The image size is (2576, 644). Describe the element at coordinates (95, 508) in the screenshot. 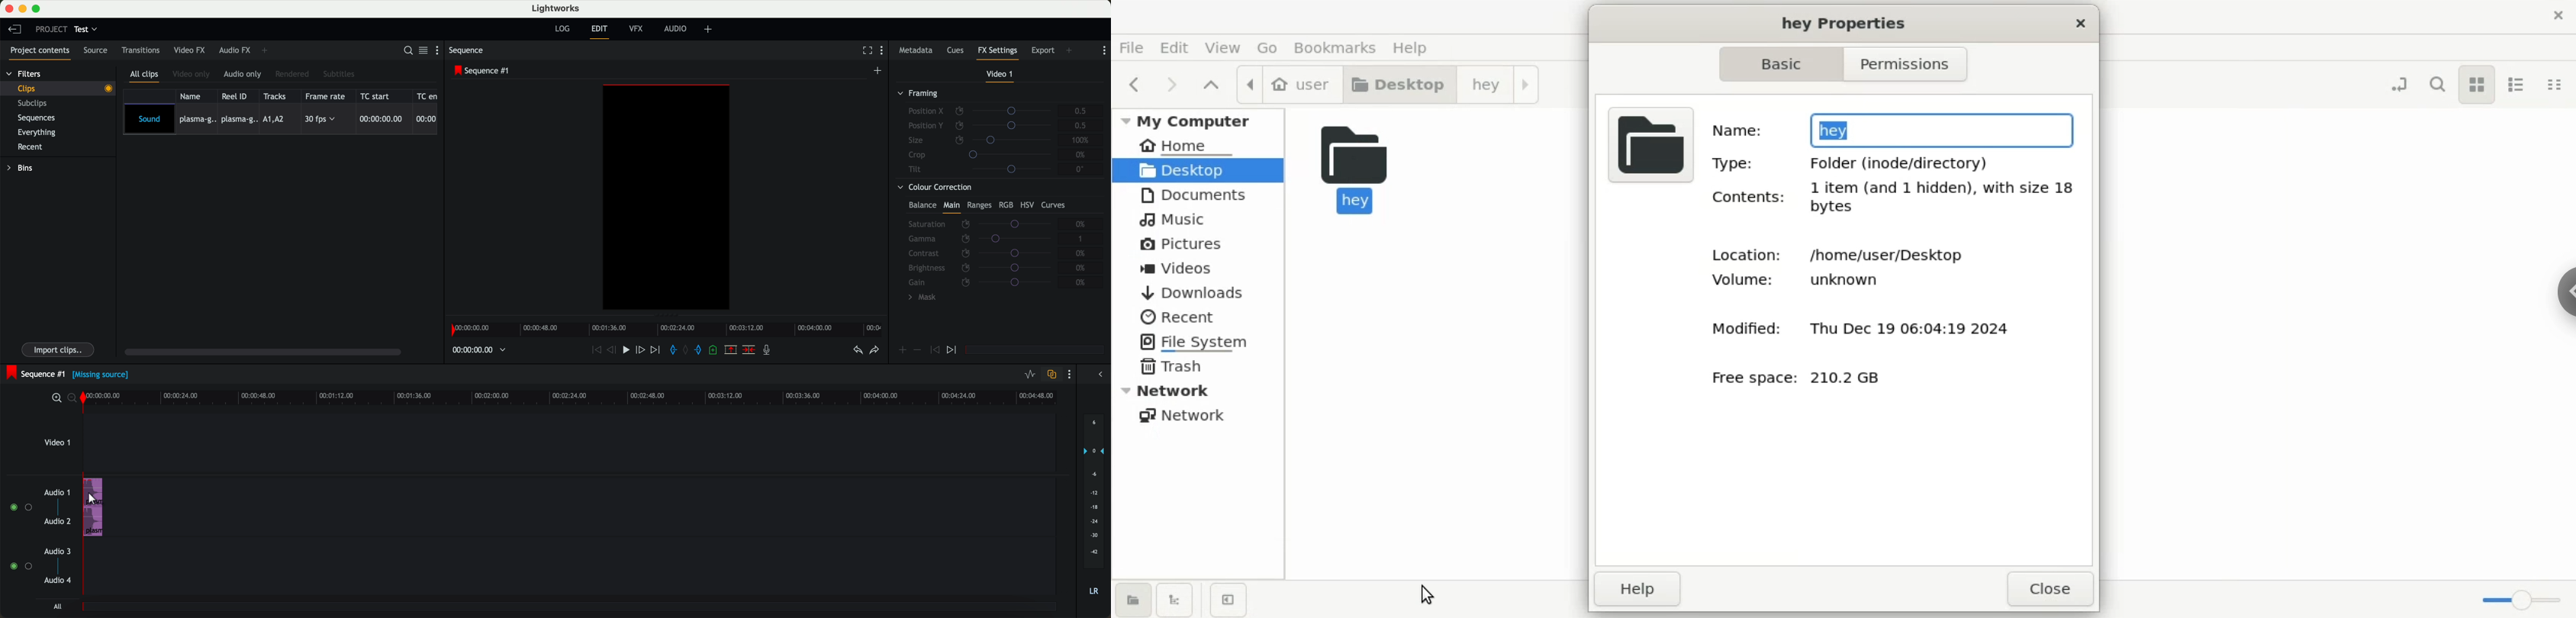

I see `audio` at that location.